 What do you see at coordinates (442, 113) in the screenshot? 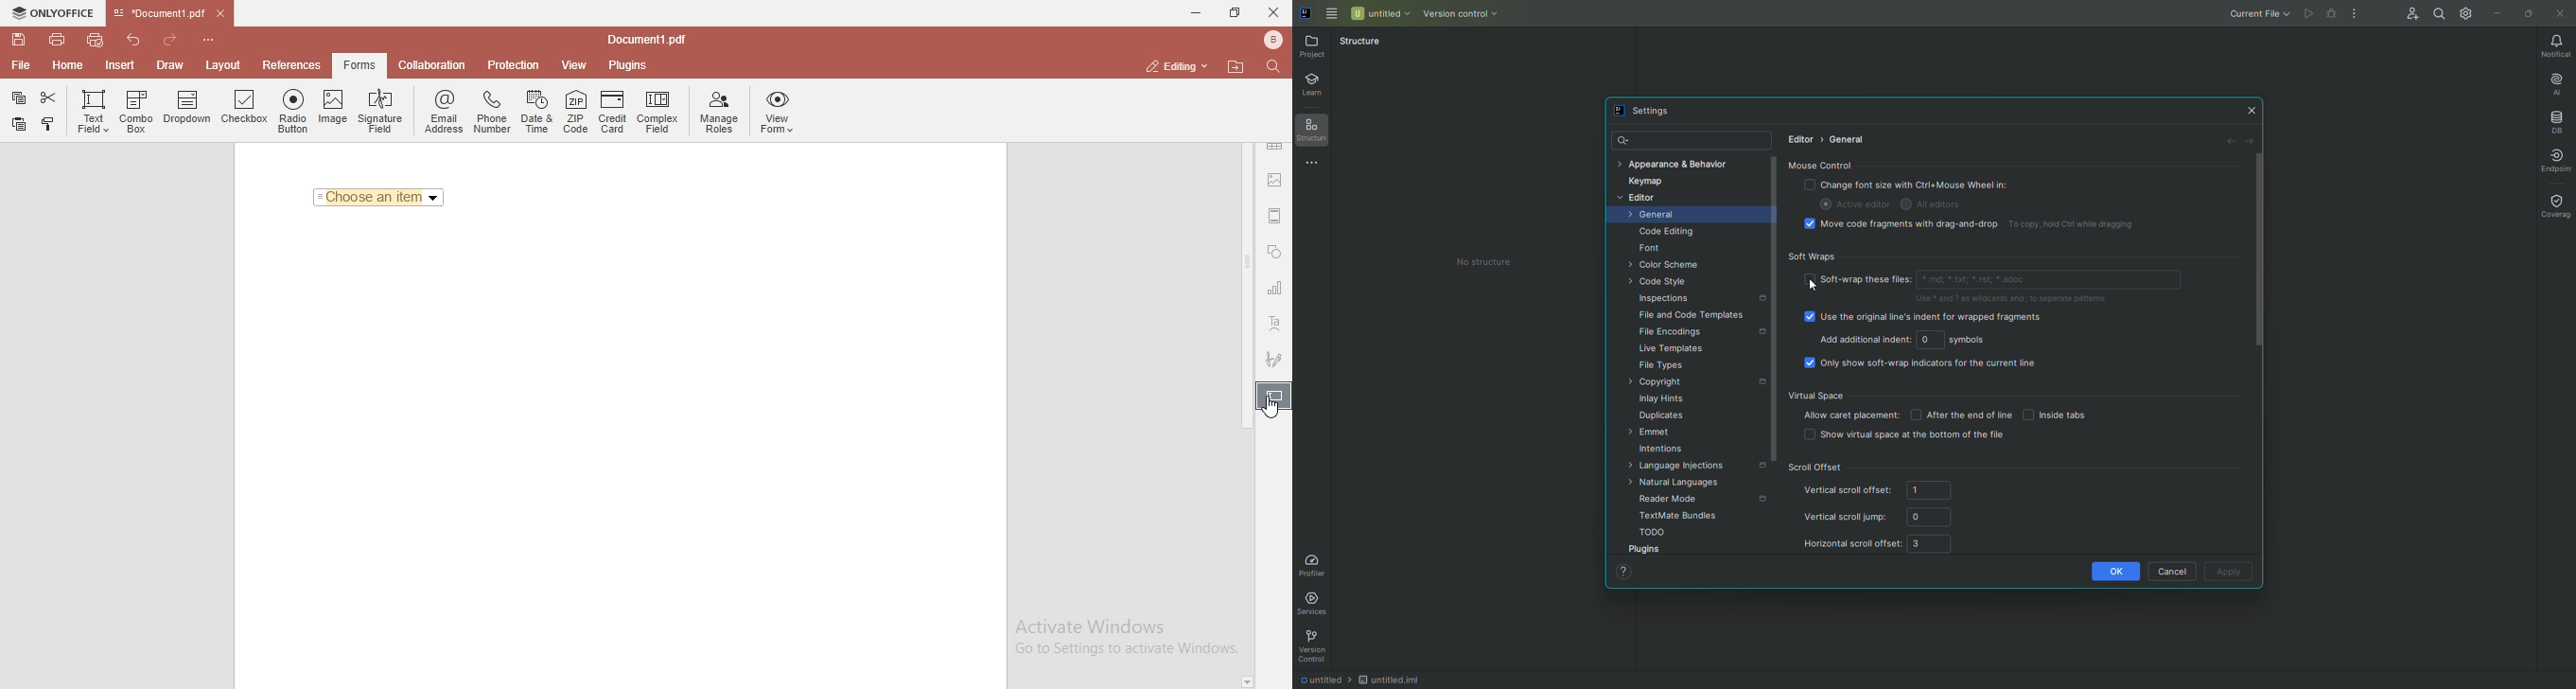
I see `email address` at bounding box center [442, 113].